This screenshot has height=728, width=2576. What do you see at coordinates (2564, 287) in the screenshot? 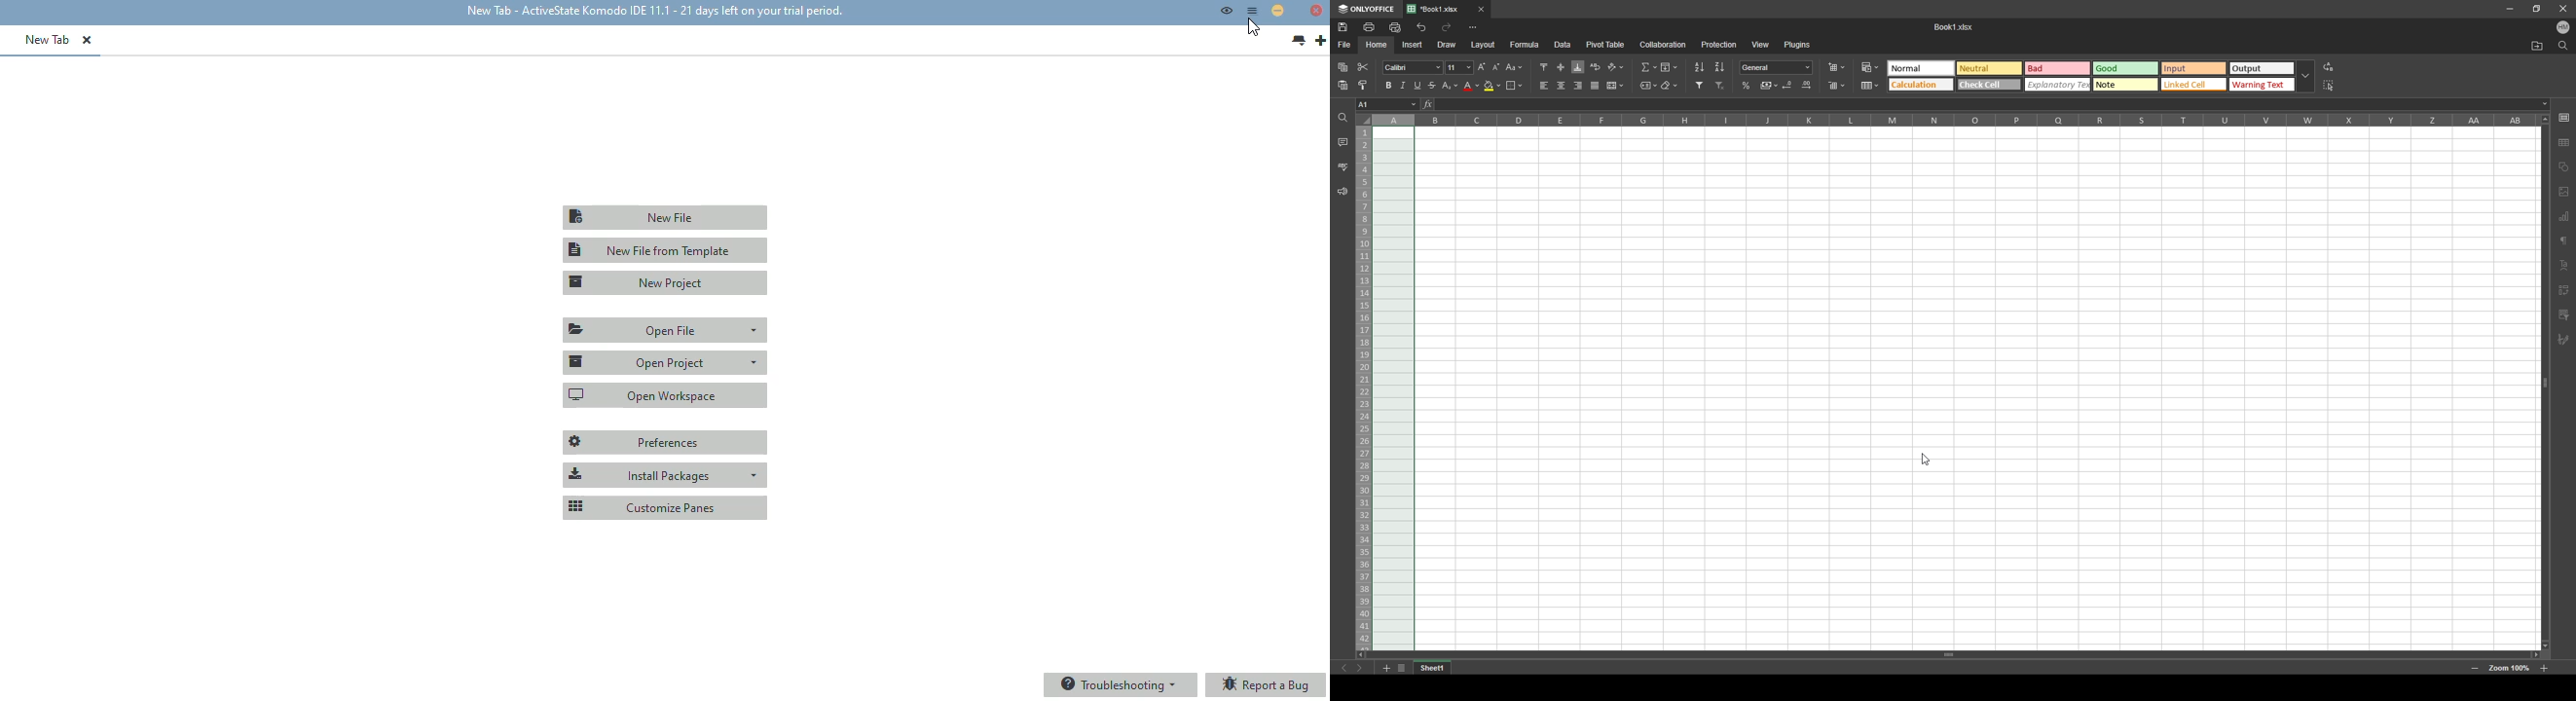
I see `indent` at bounding box center [2564, 287].